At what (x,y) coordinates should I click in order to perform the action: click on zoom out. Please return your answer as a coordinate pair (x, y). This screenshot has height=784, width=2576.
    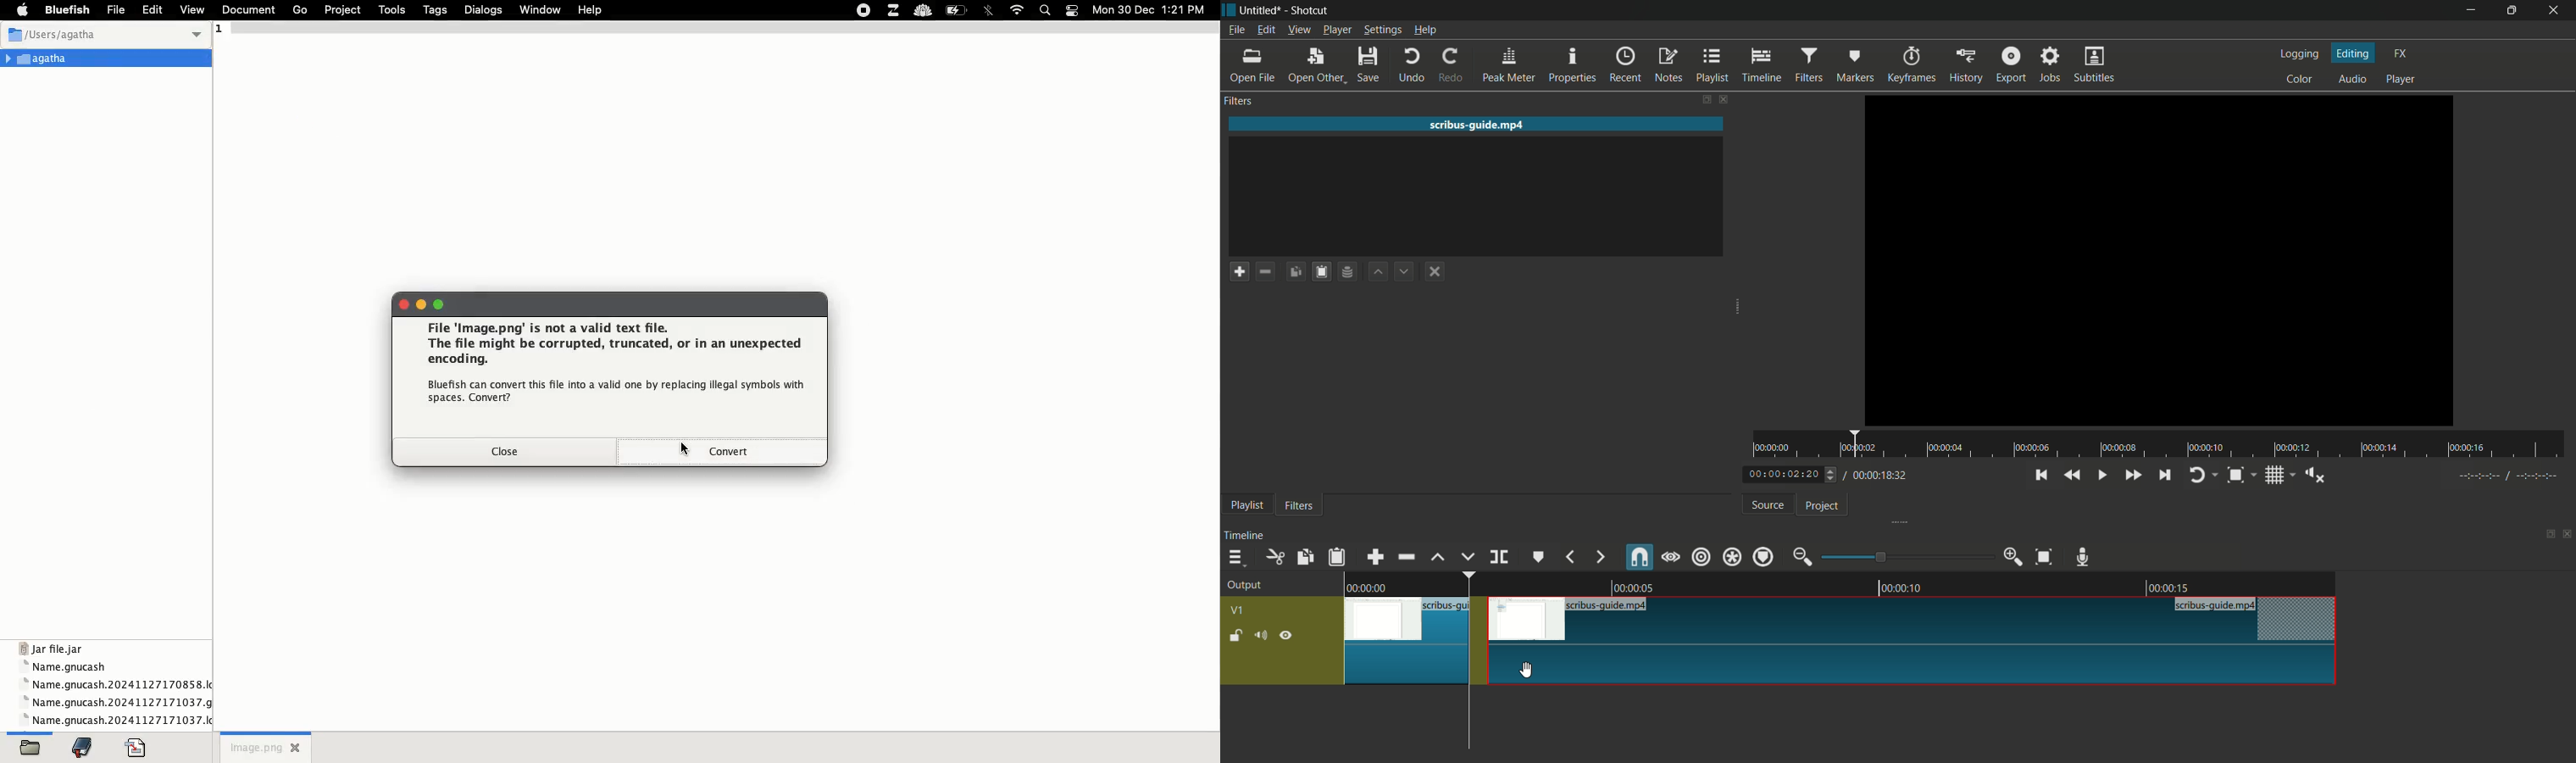
    Looking at the image, I should click on (1801, 556).